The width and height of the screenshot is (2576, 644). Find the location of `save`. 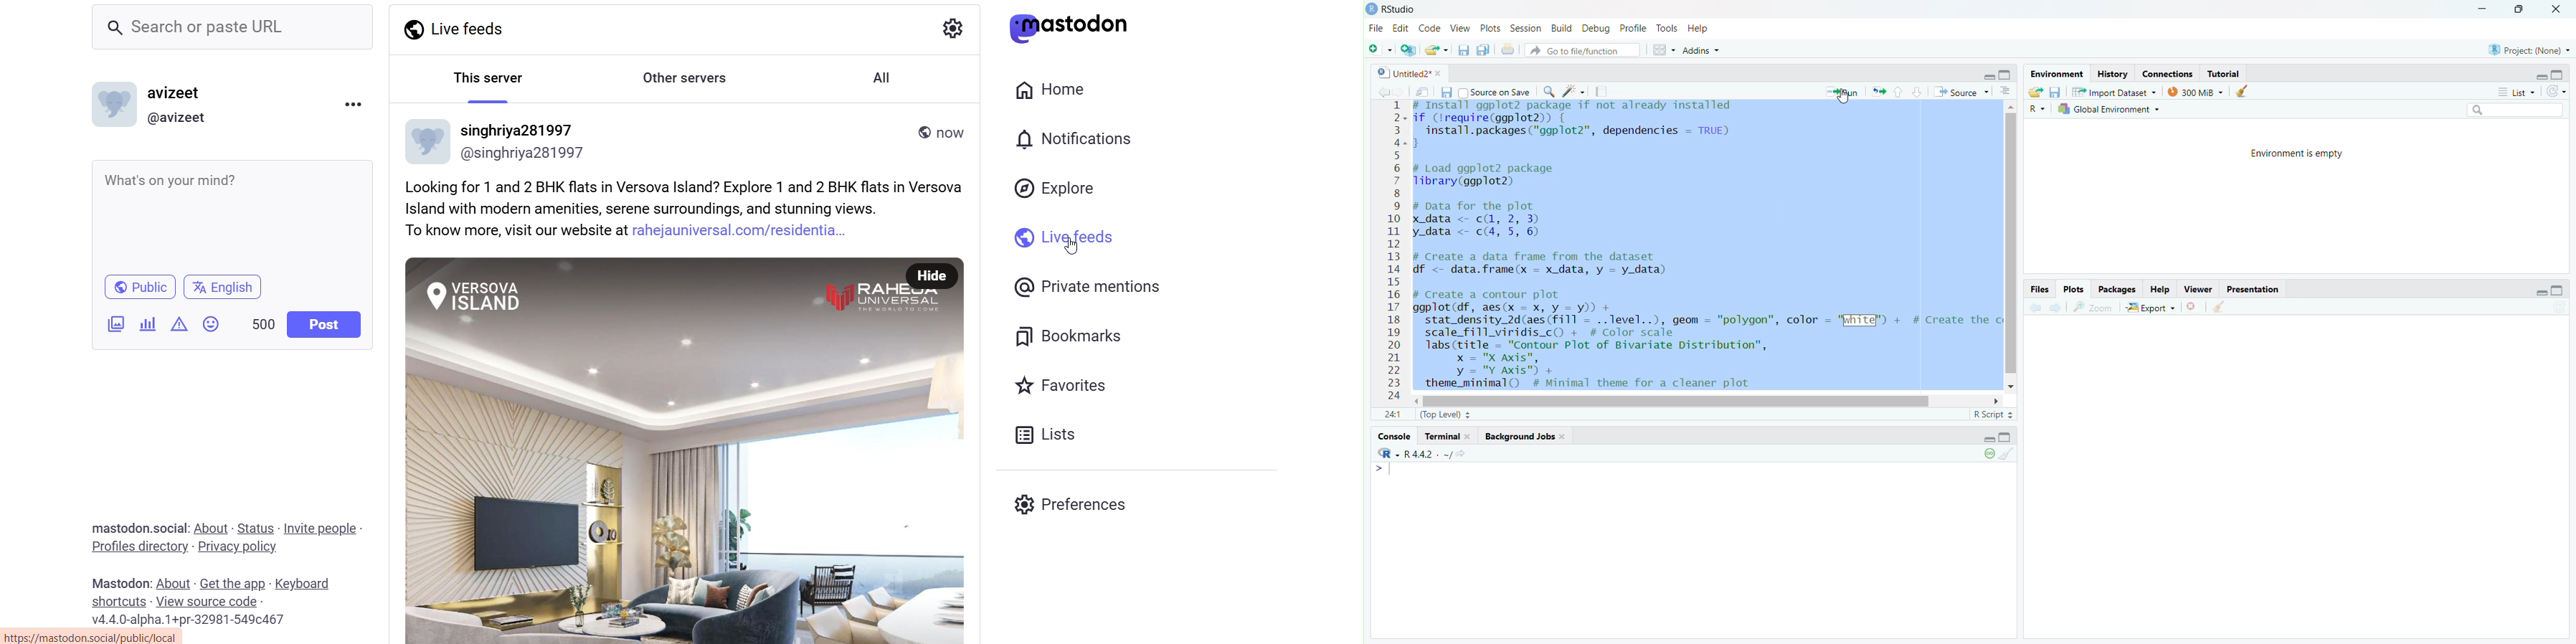

save is located at coordinates (2058, 92).